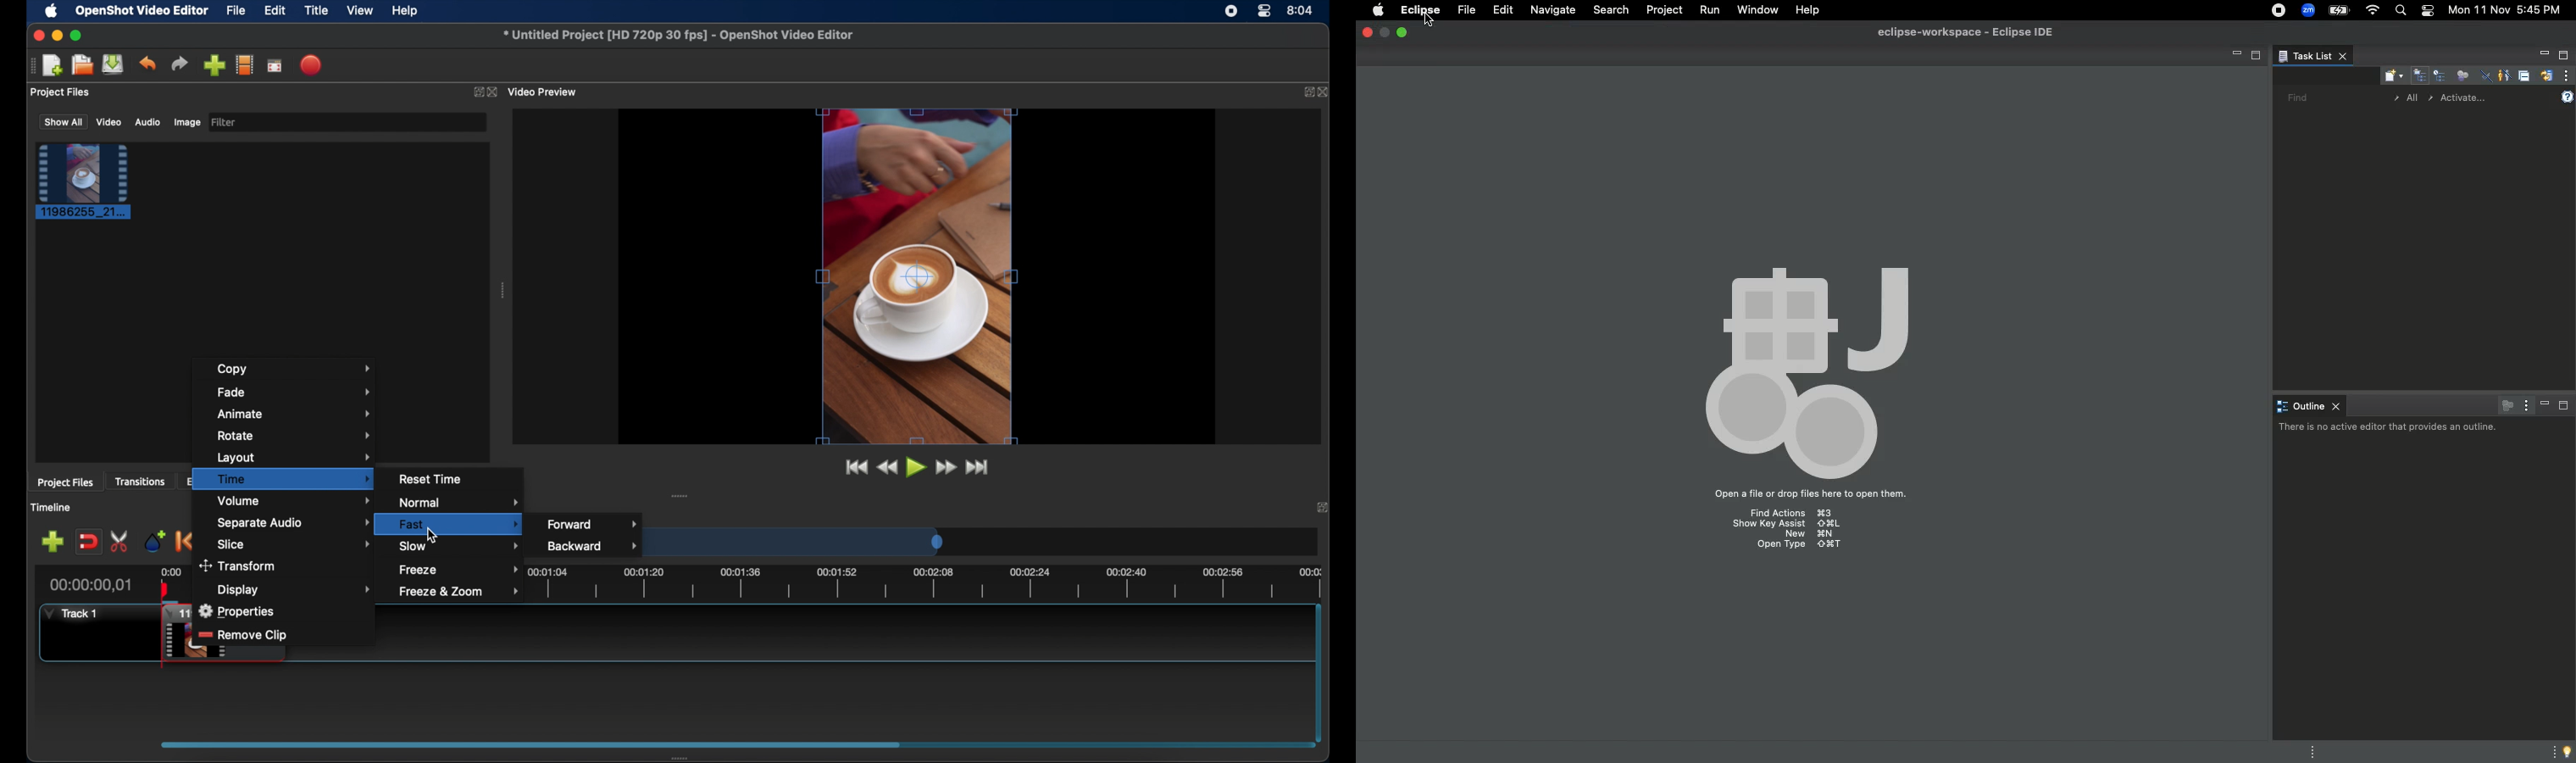  I want to click on close, so click(1320, 507).